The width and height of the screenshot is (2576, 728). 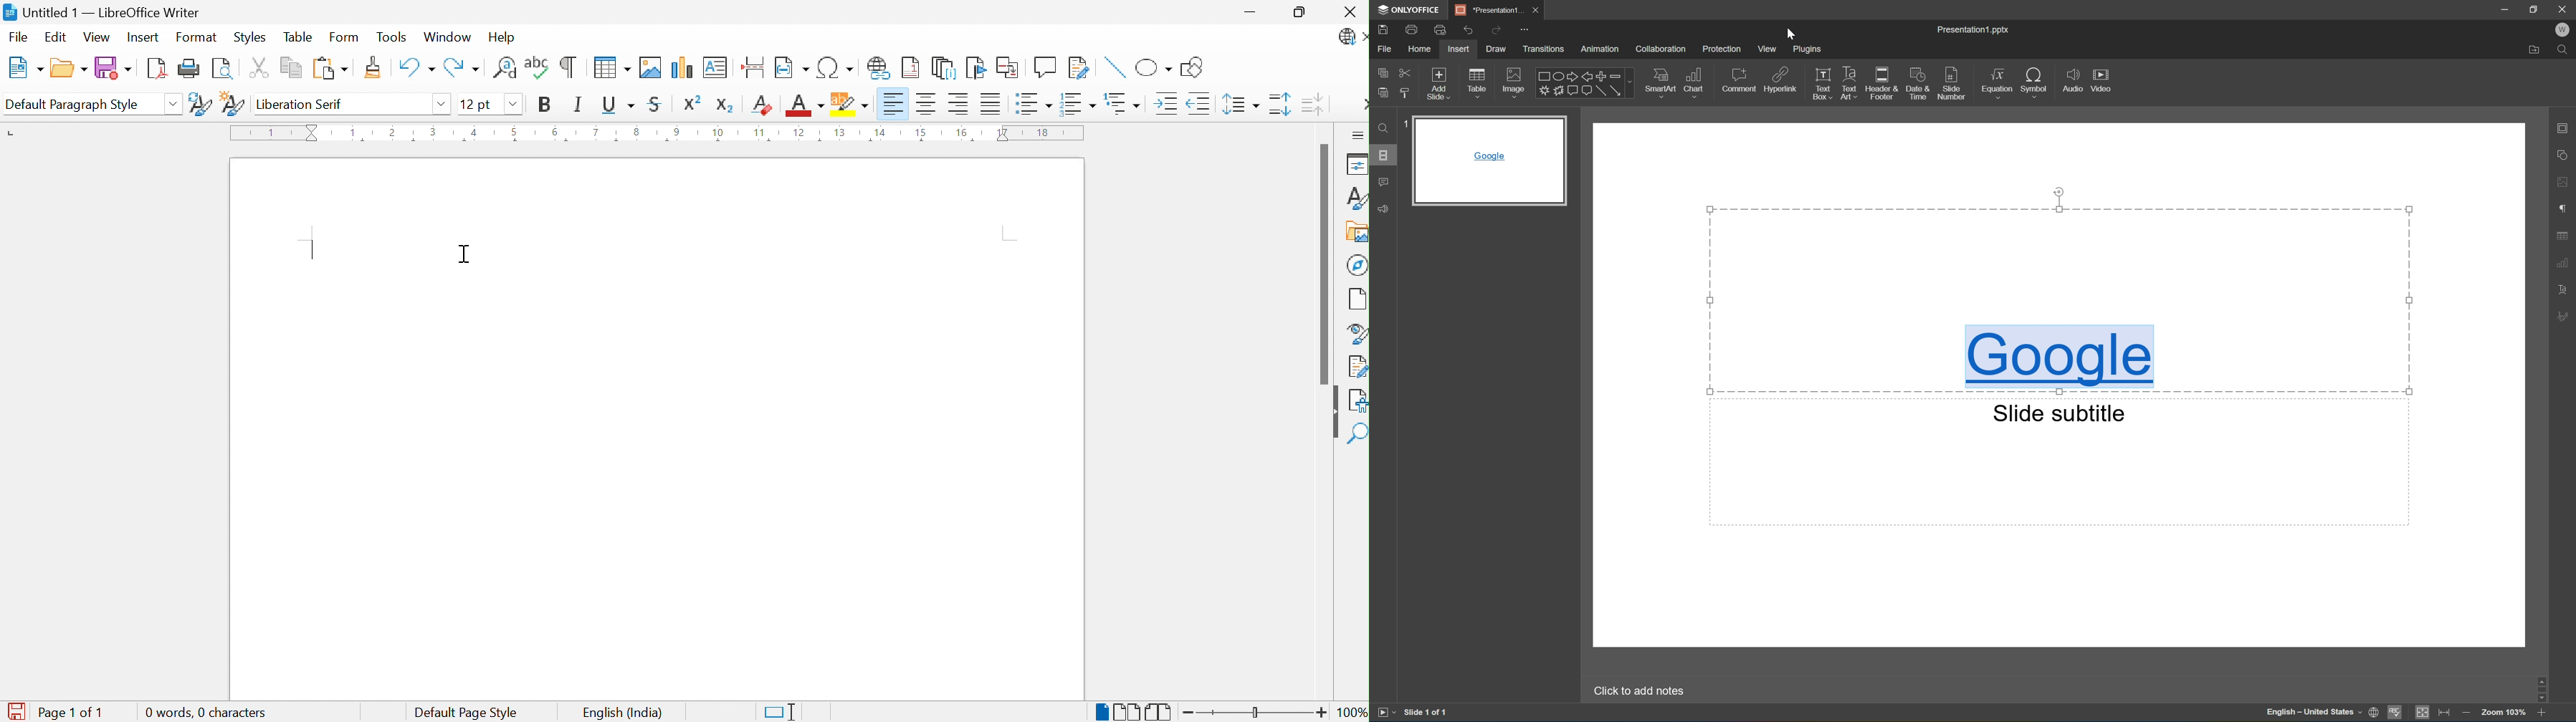 I want to click on Find, so click(x=1358, y=435).